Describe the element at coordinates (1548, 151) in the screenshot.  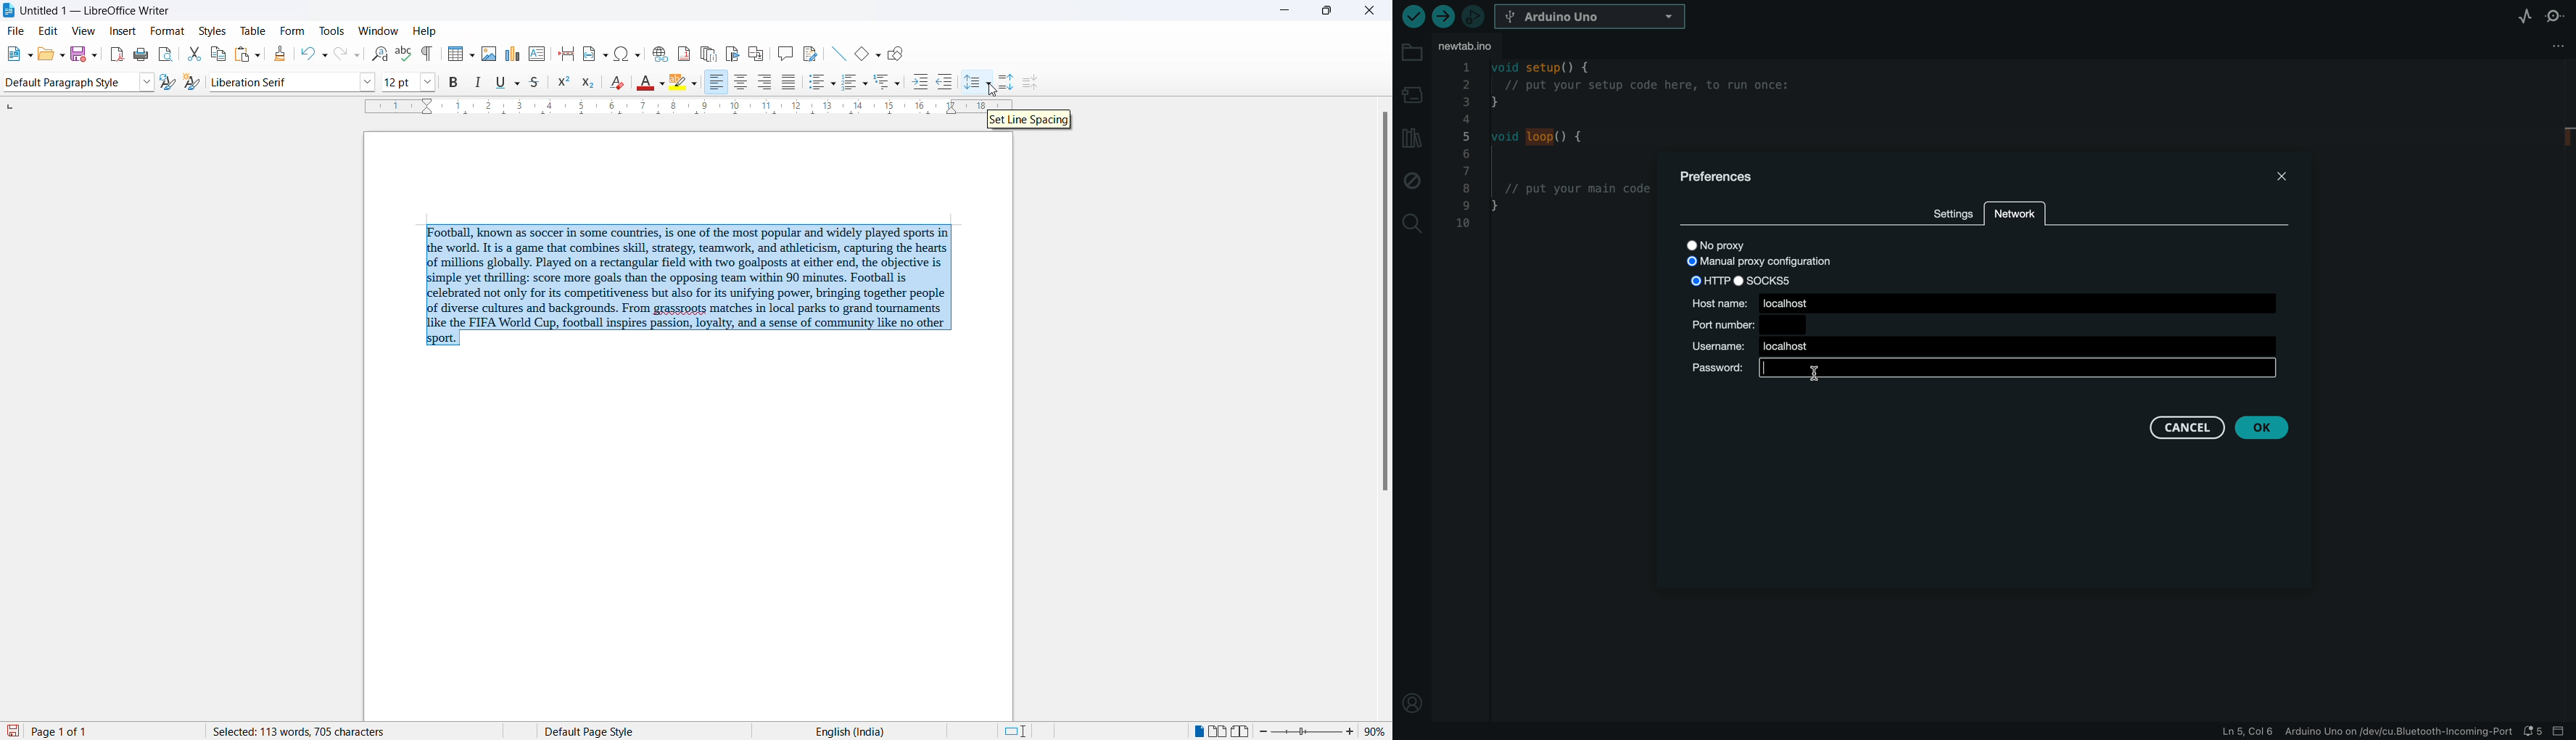
I see `code` at that location.